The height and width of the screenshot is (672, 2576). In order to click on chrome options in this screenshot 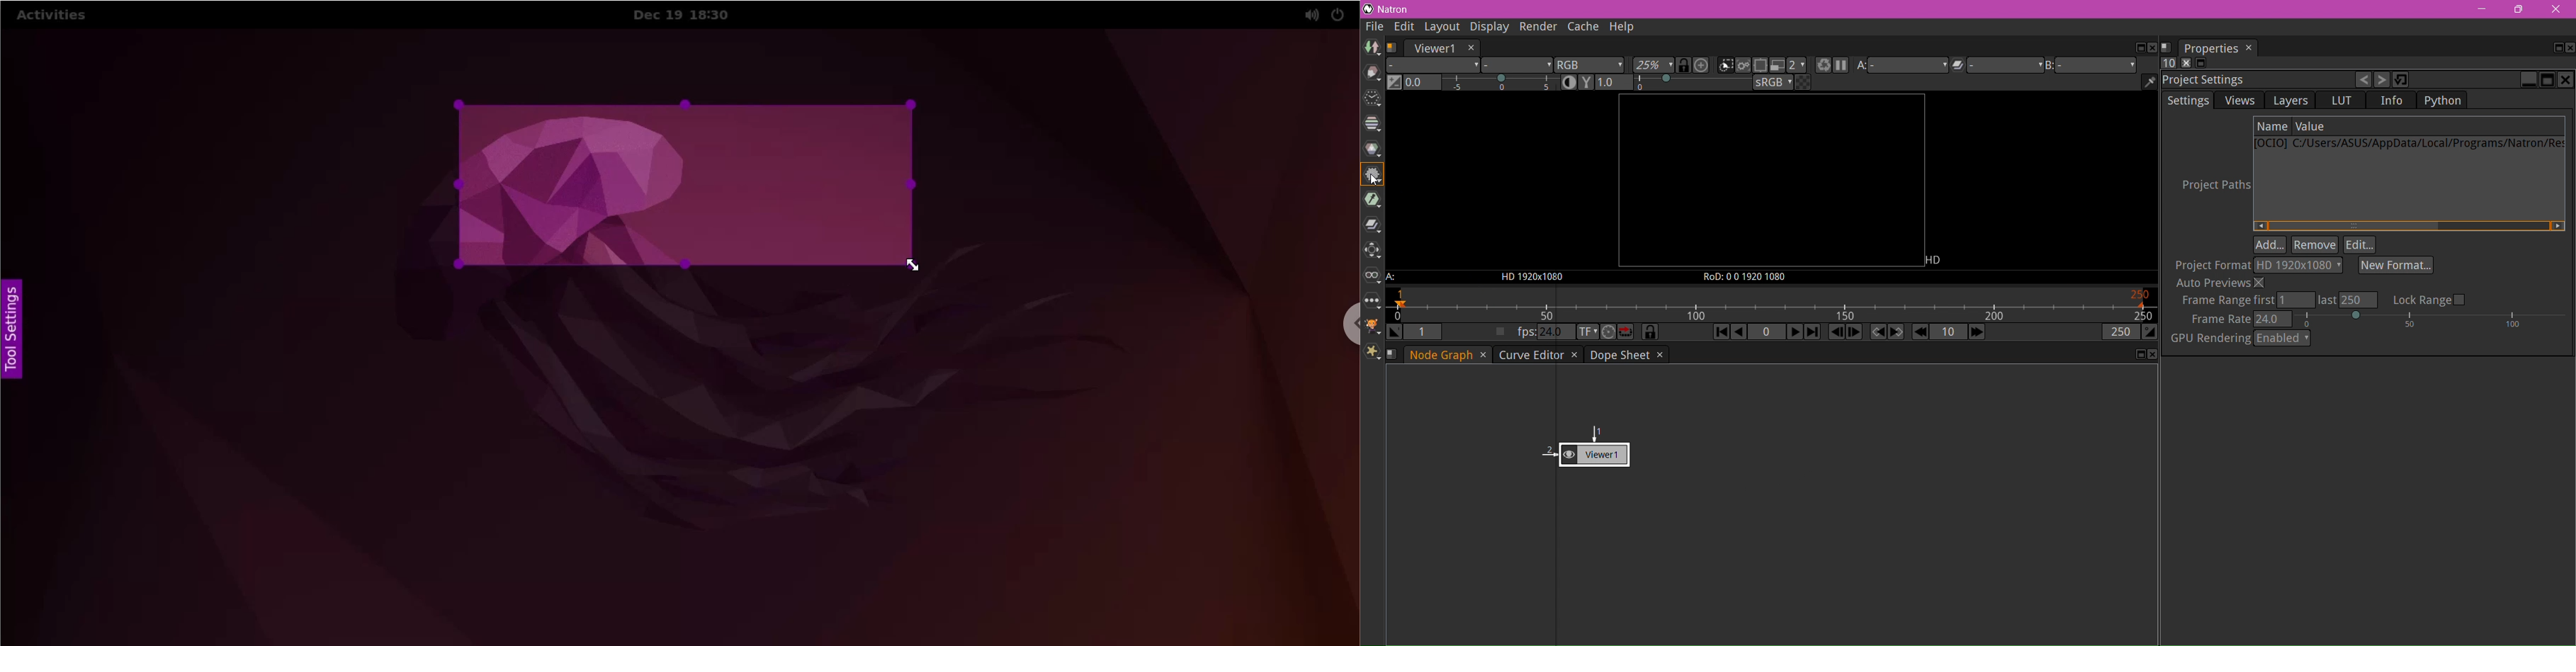, I will do `click(1346, 324)`.